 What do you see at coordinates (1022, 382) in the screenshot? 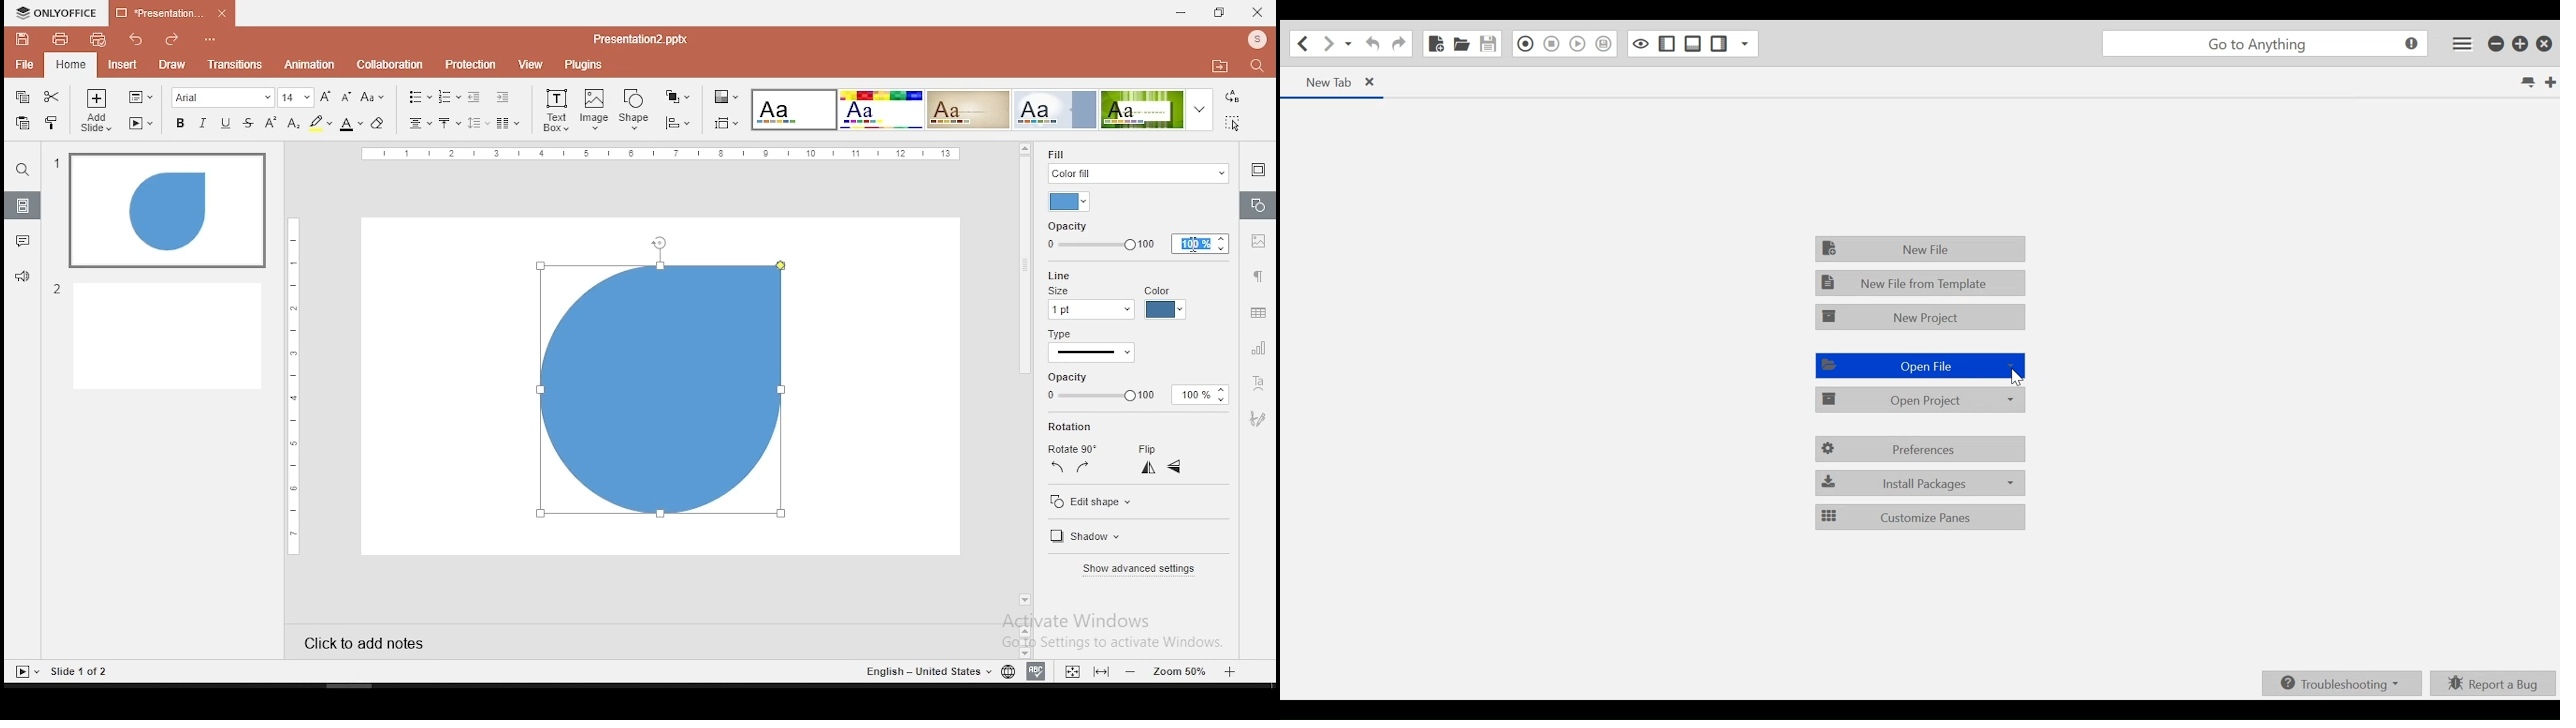
I see `scroll bar` at bounding box center [1022, 382].